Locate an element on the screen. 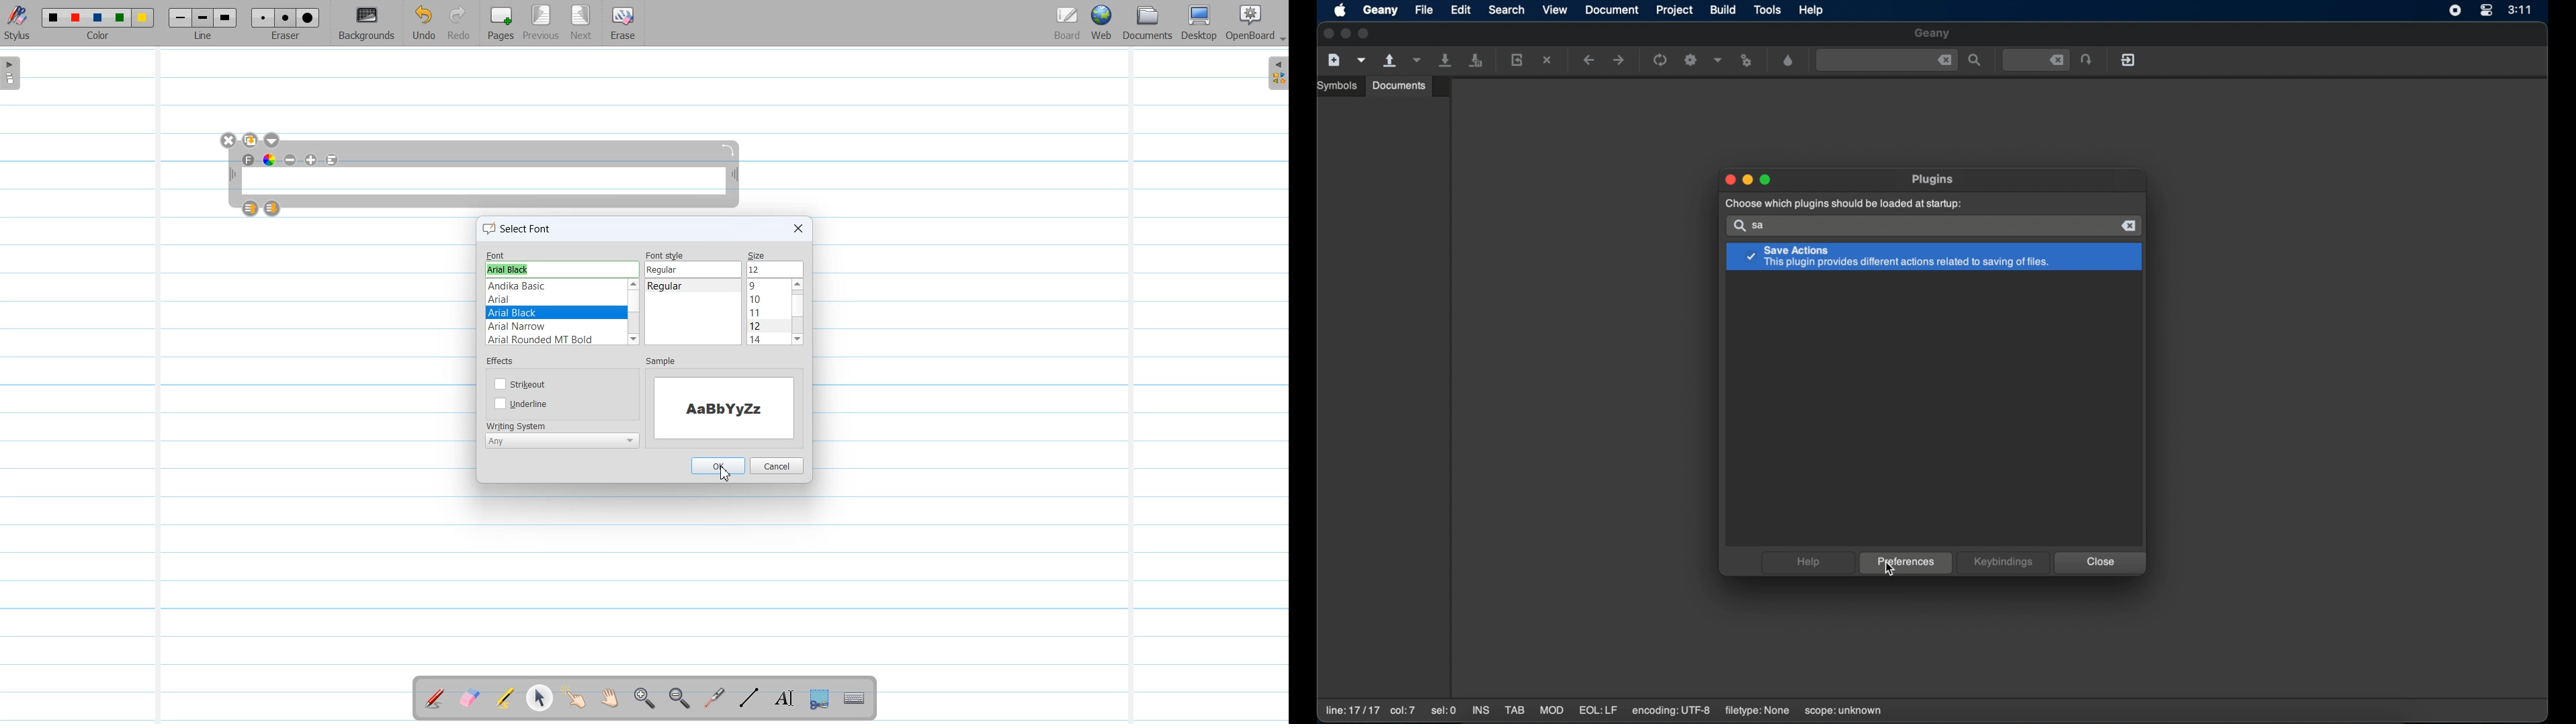  Text Color is located at coordinates (269, 159).